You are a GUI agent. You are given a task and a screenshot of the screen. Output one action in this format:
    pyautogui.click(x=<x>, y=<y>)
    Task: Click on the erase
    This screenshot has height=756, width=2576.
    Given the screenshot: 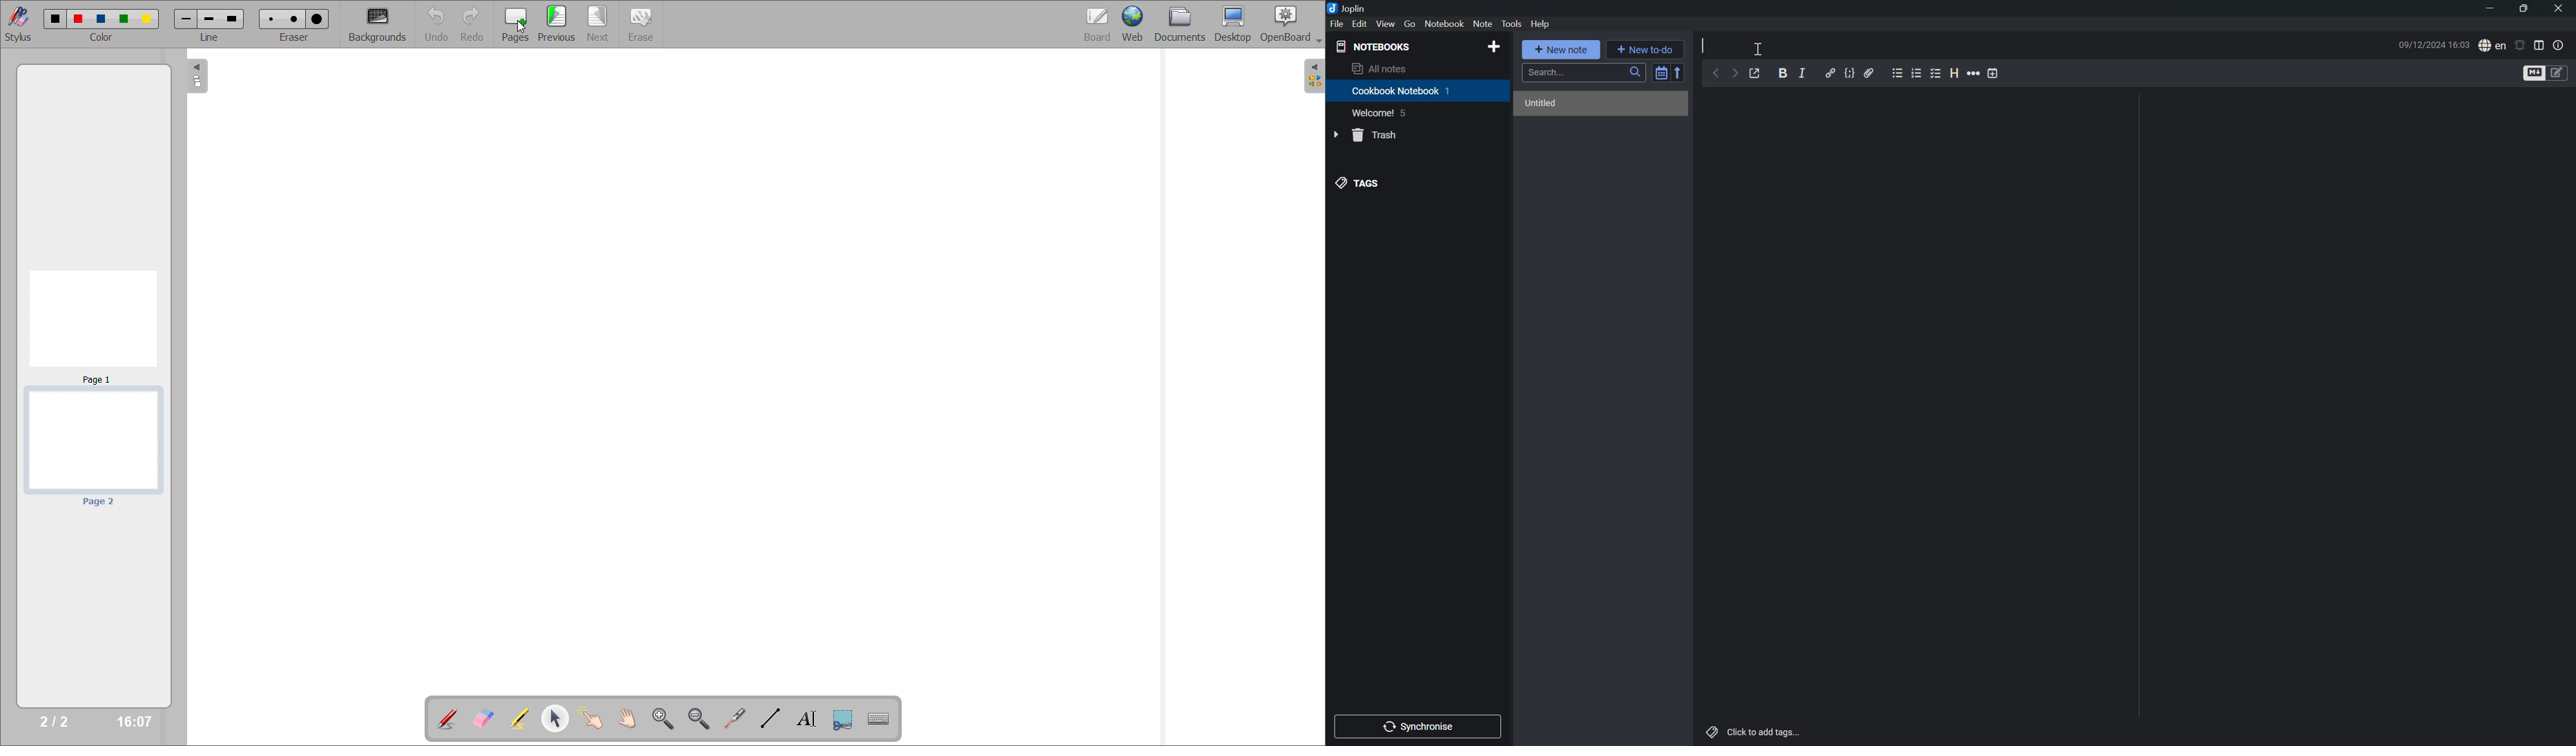 What is the action you would take?
    pyautogui.click(x=643, y=24)
    